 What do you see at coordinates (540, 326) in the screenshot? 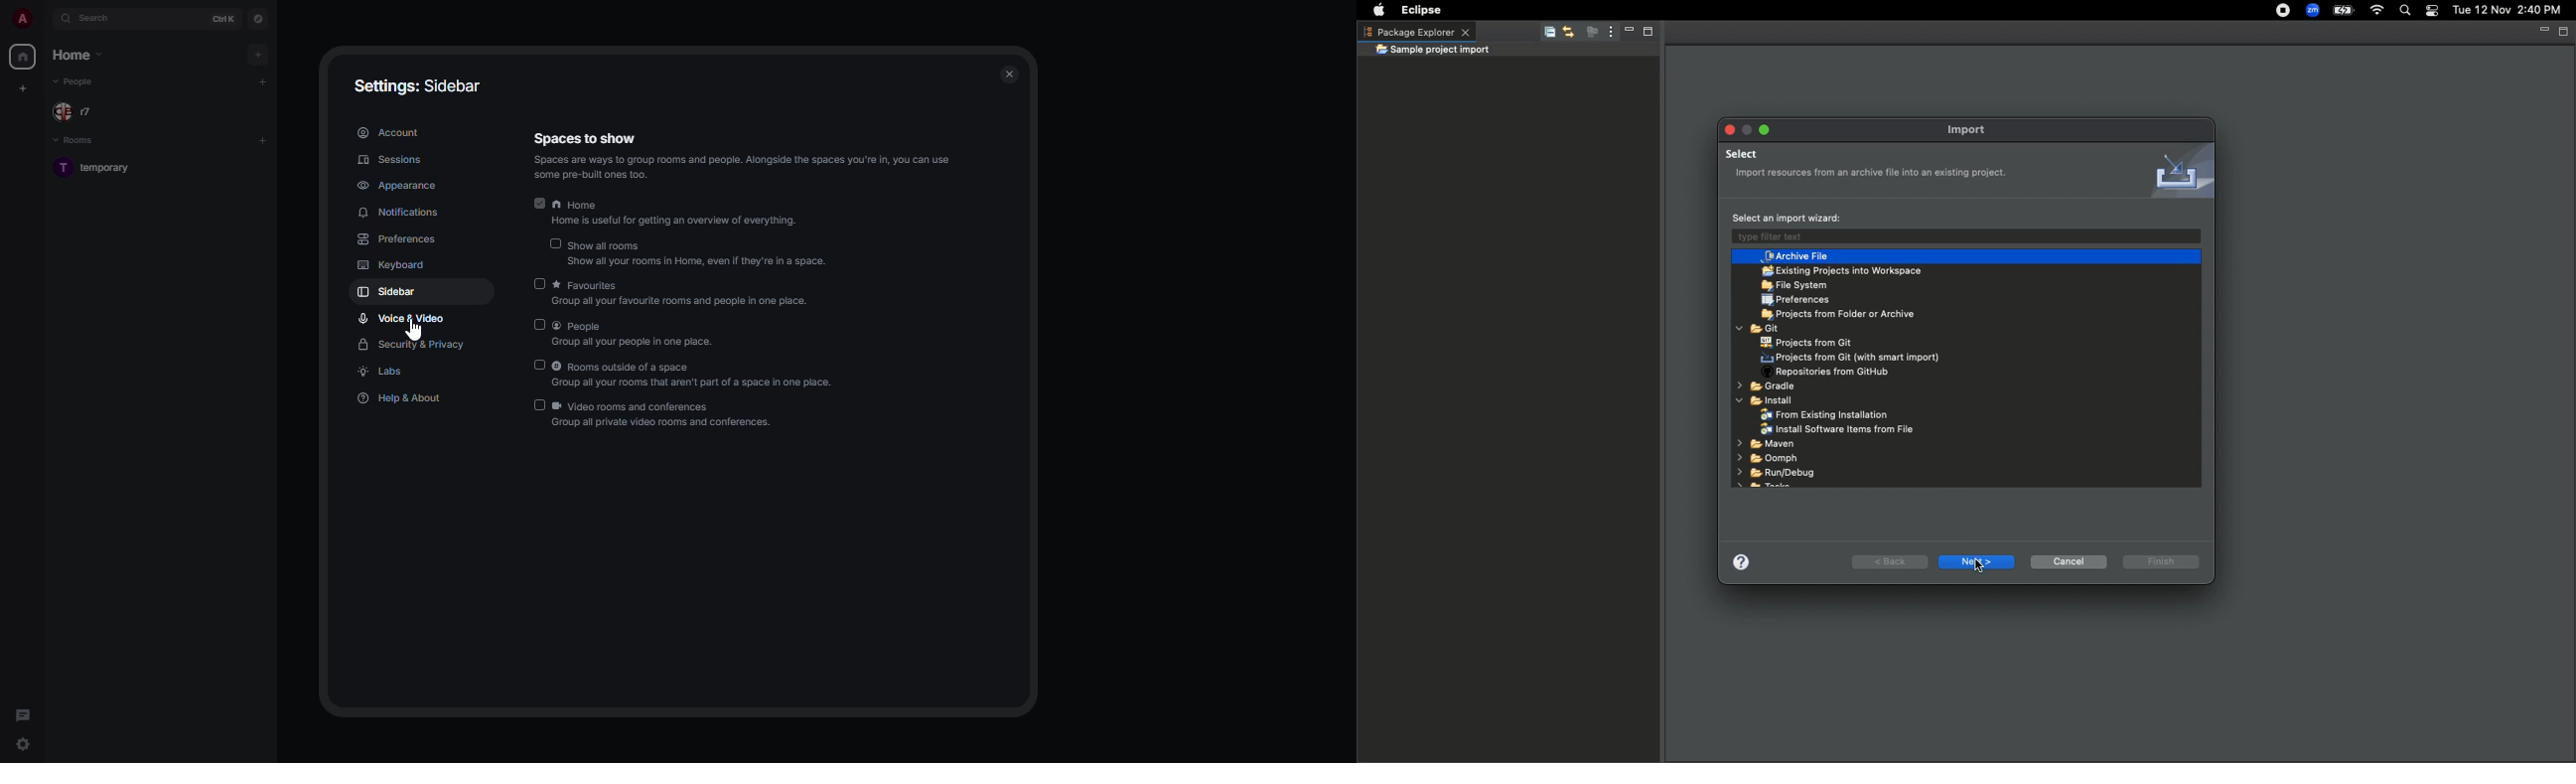
I see `disabled` at bounding box center [540, 326].